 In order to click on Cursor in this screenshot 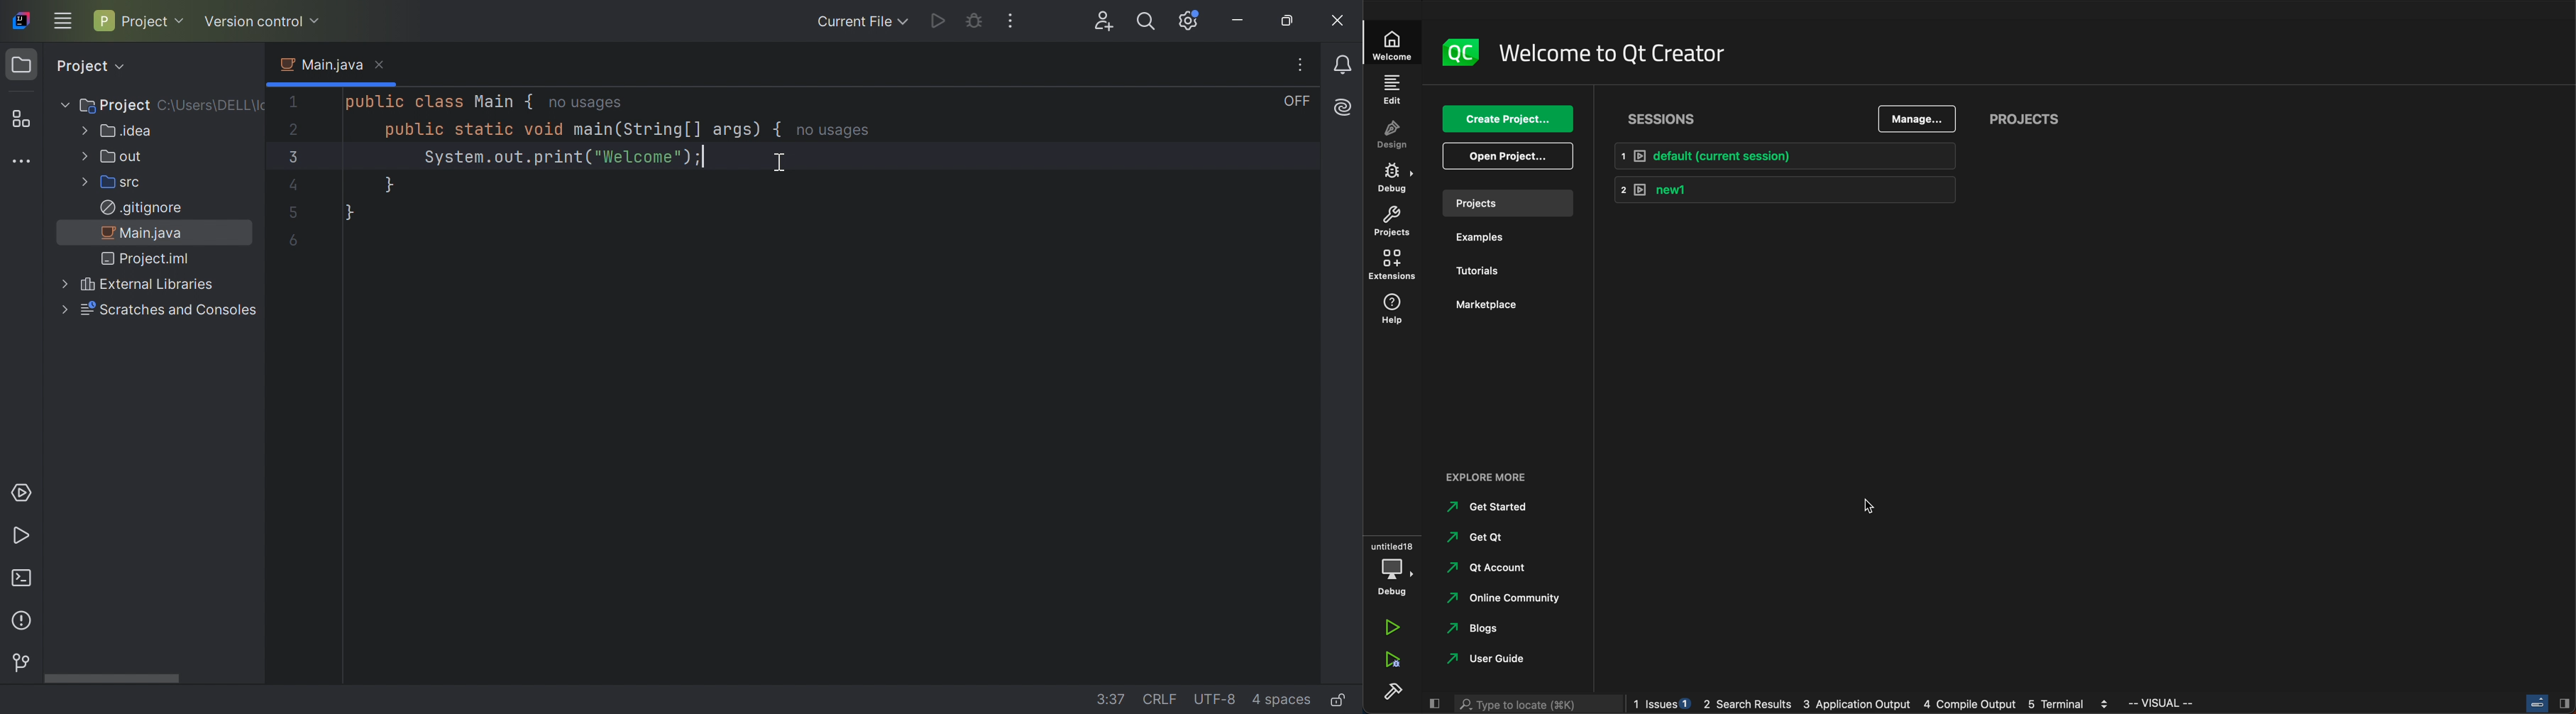, I will do `click(779, 164)`.